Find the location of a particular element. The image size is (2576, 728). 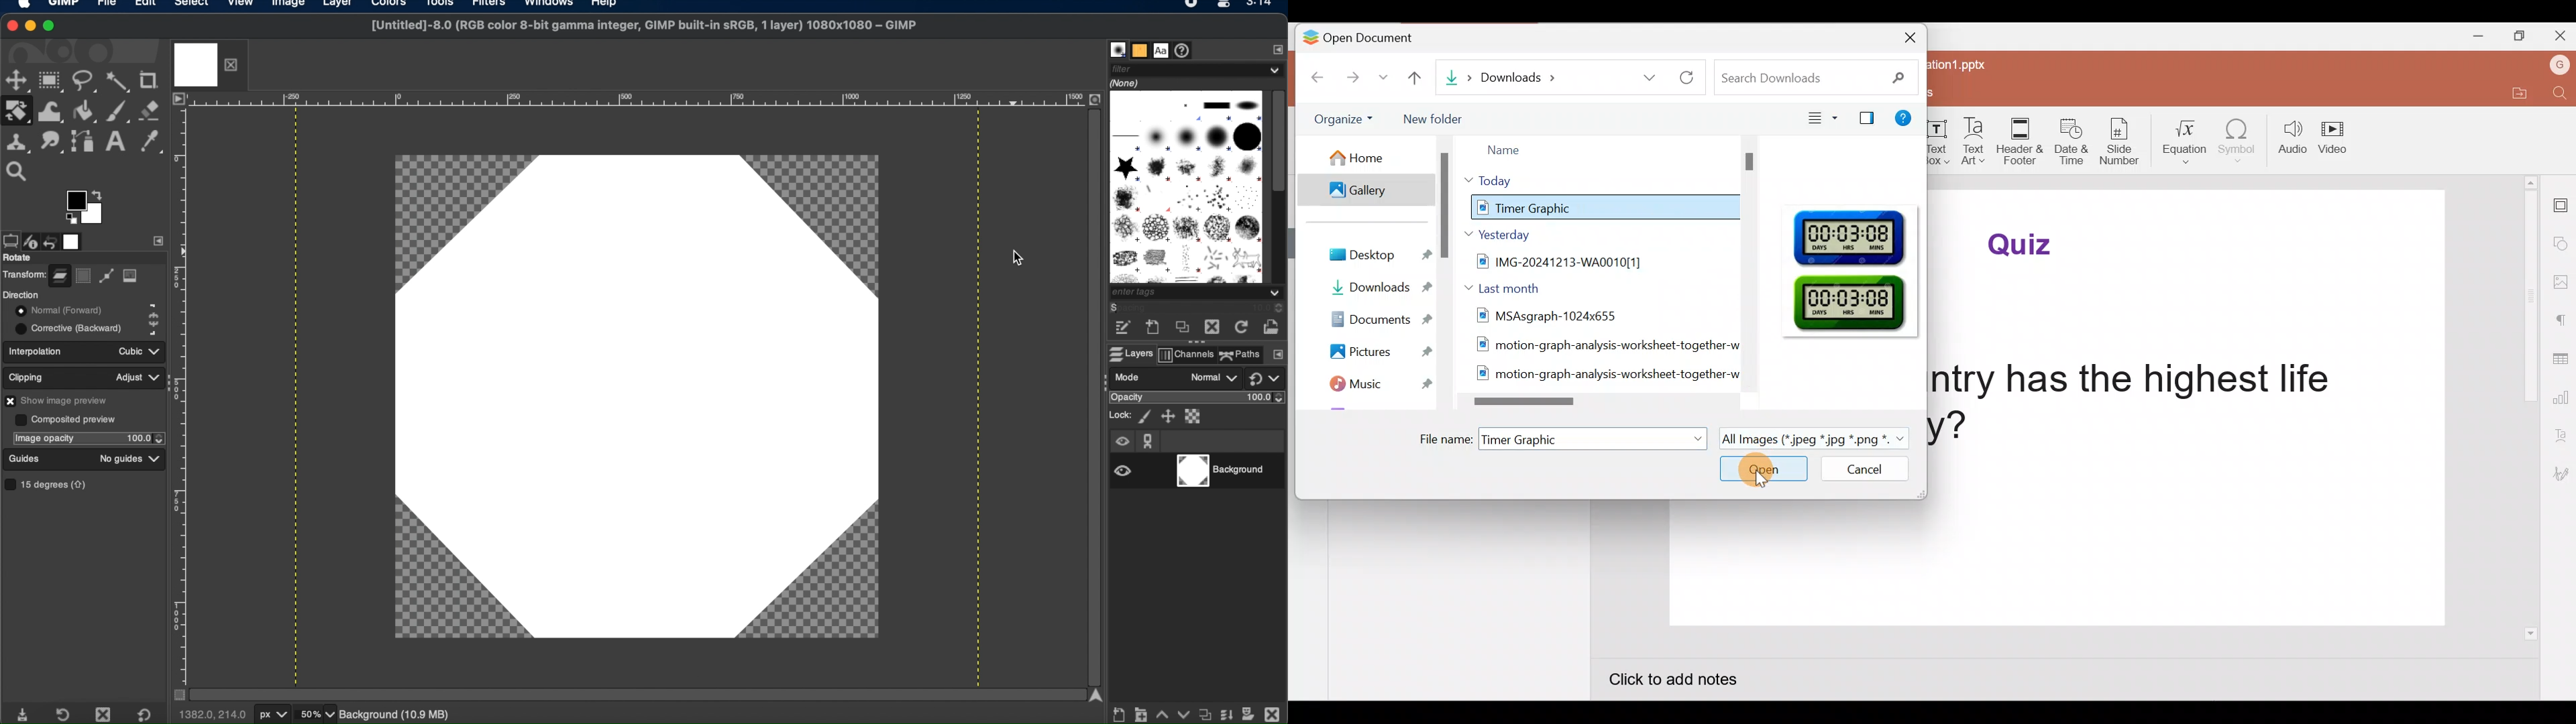

Presentation slide is located at coordinates (2054, 568).